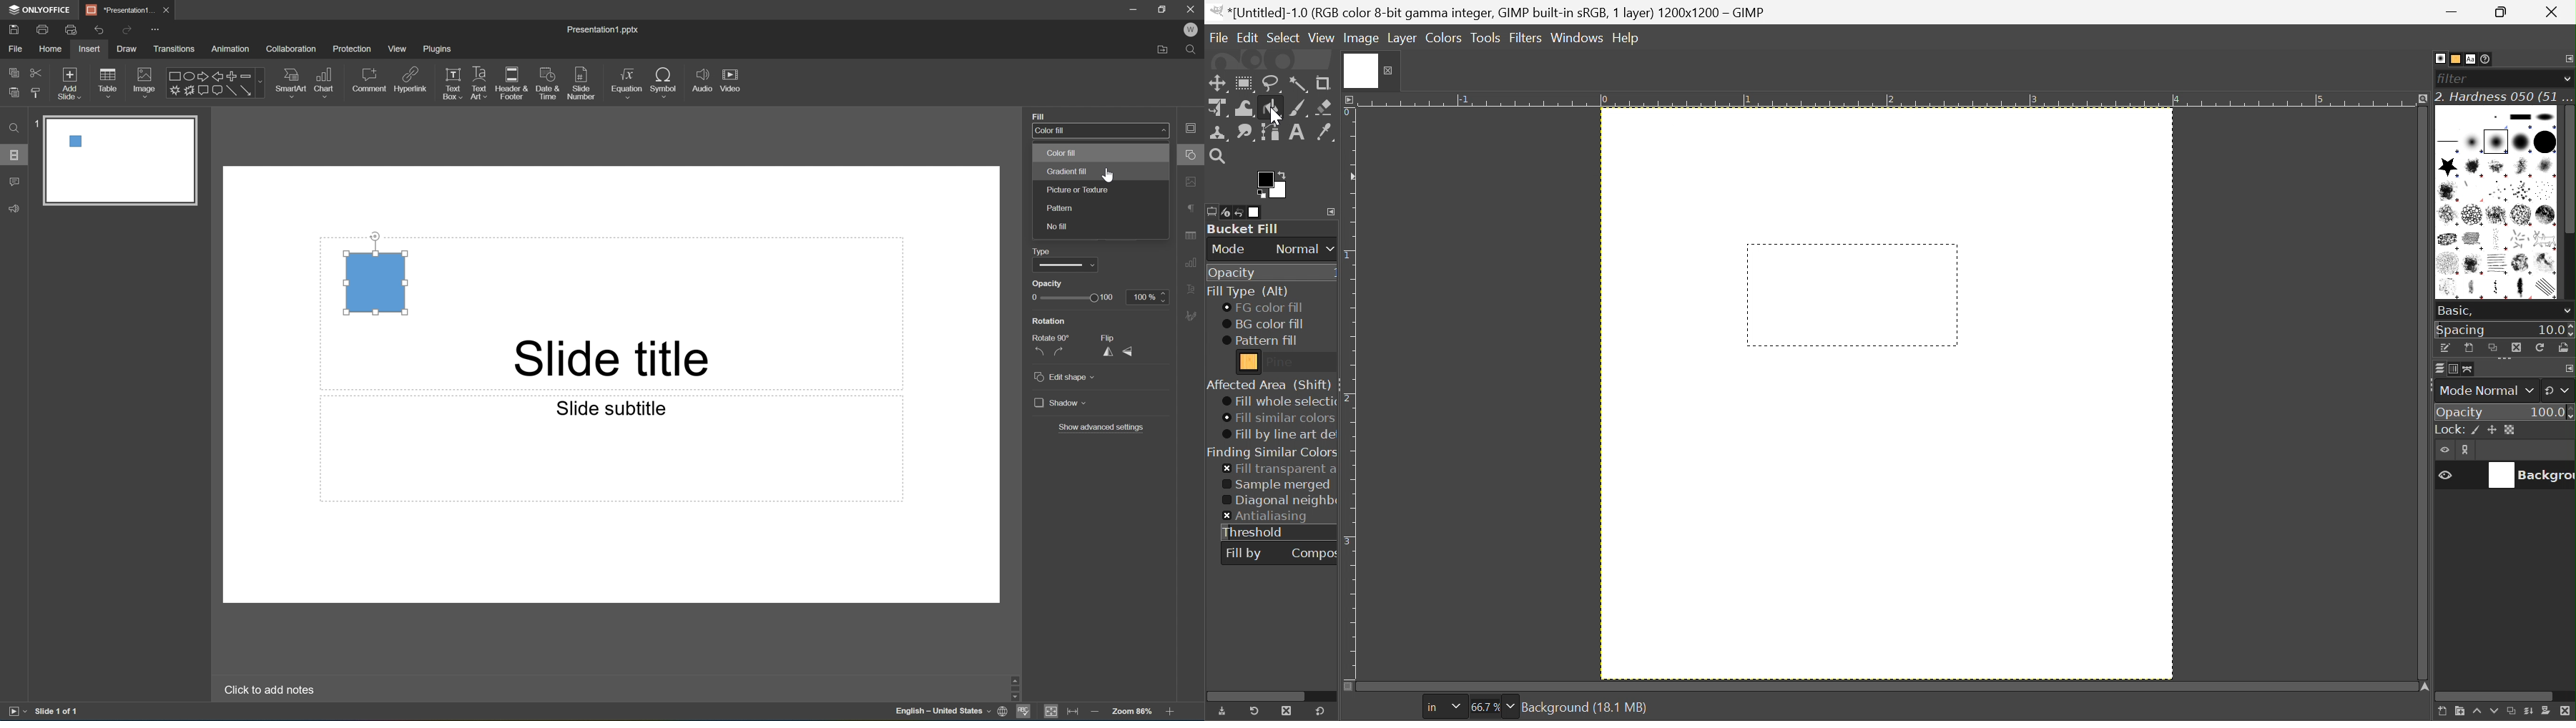 The width and height of the screenshot is (2576, 728). I want to click on *[Untitled]-6.0 (RGB color 8-bit gamma integer, GIMP built-in sRGB, 1 layer) 1200x1200 — GIMP, so click(1489, 12).